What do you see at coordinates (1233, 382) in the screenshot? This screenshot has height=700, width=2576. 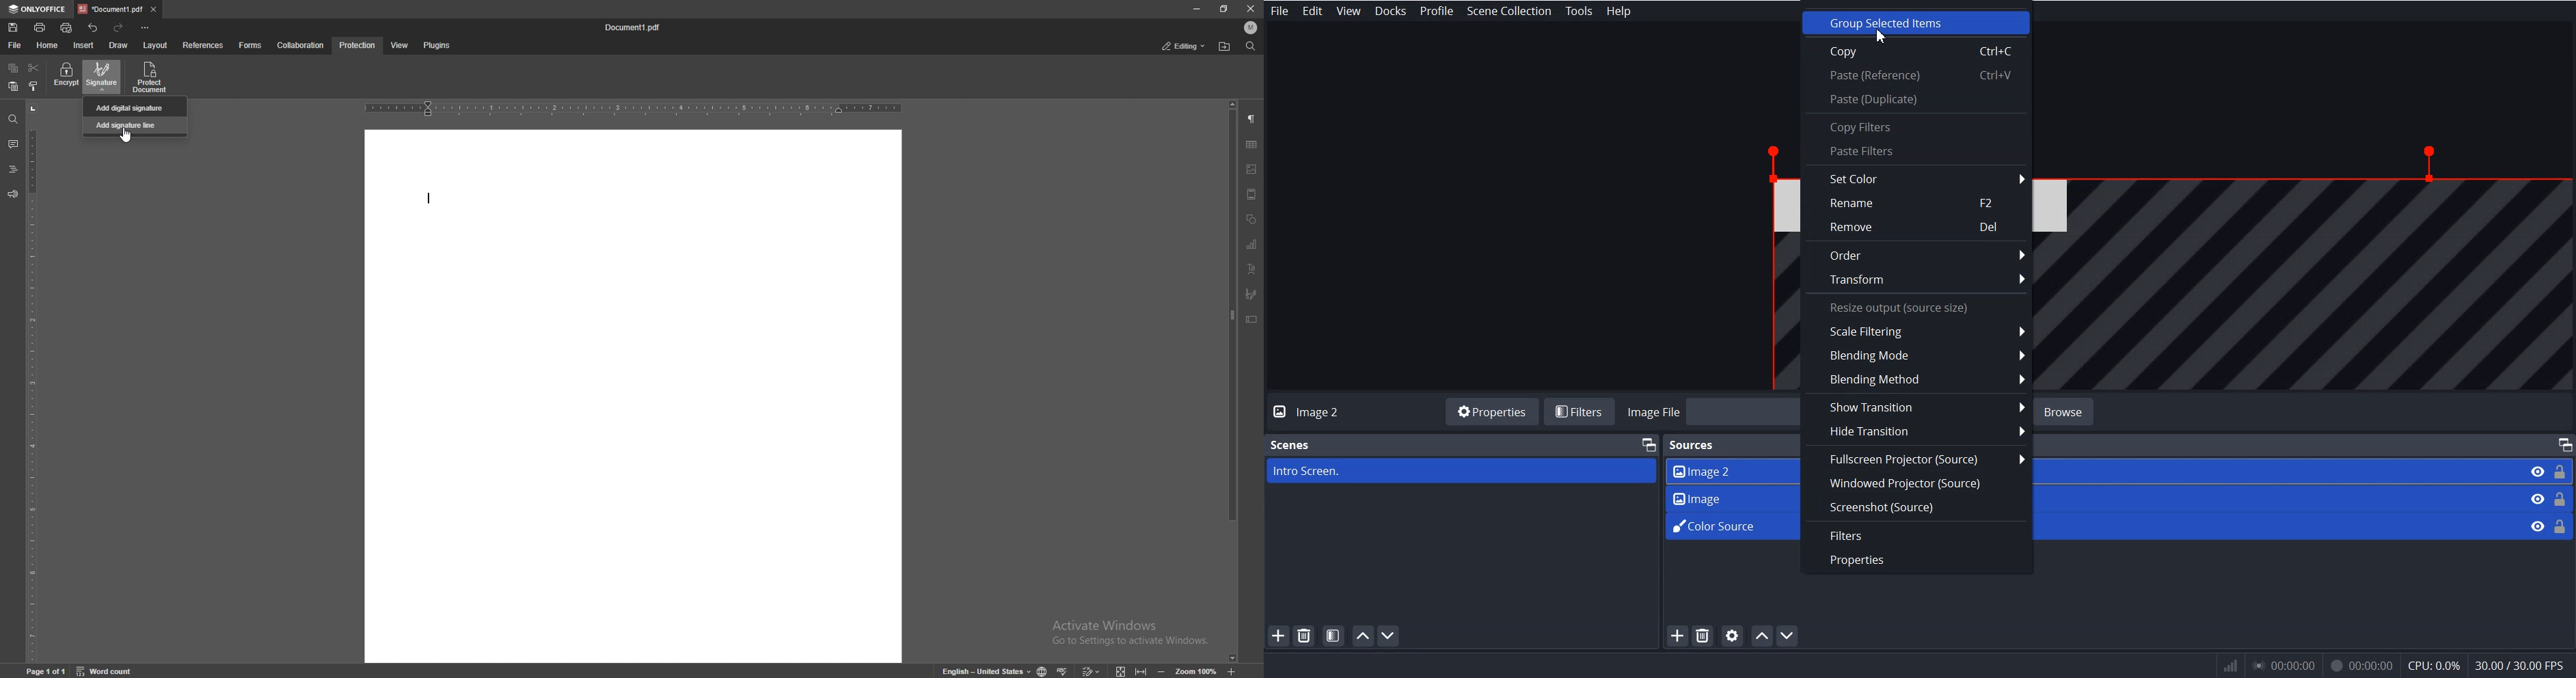 I see `scroll bar` at bounding box center [1233, 382].